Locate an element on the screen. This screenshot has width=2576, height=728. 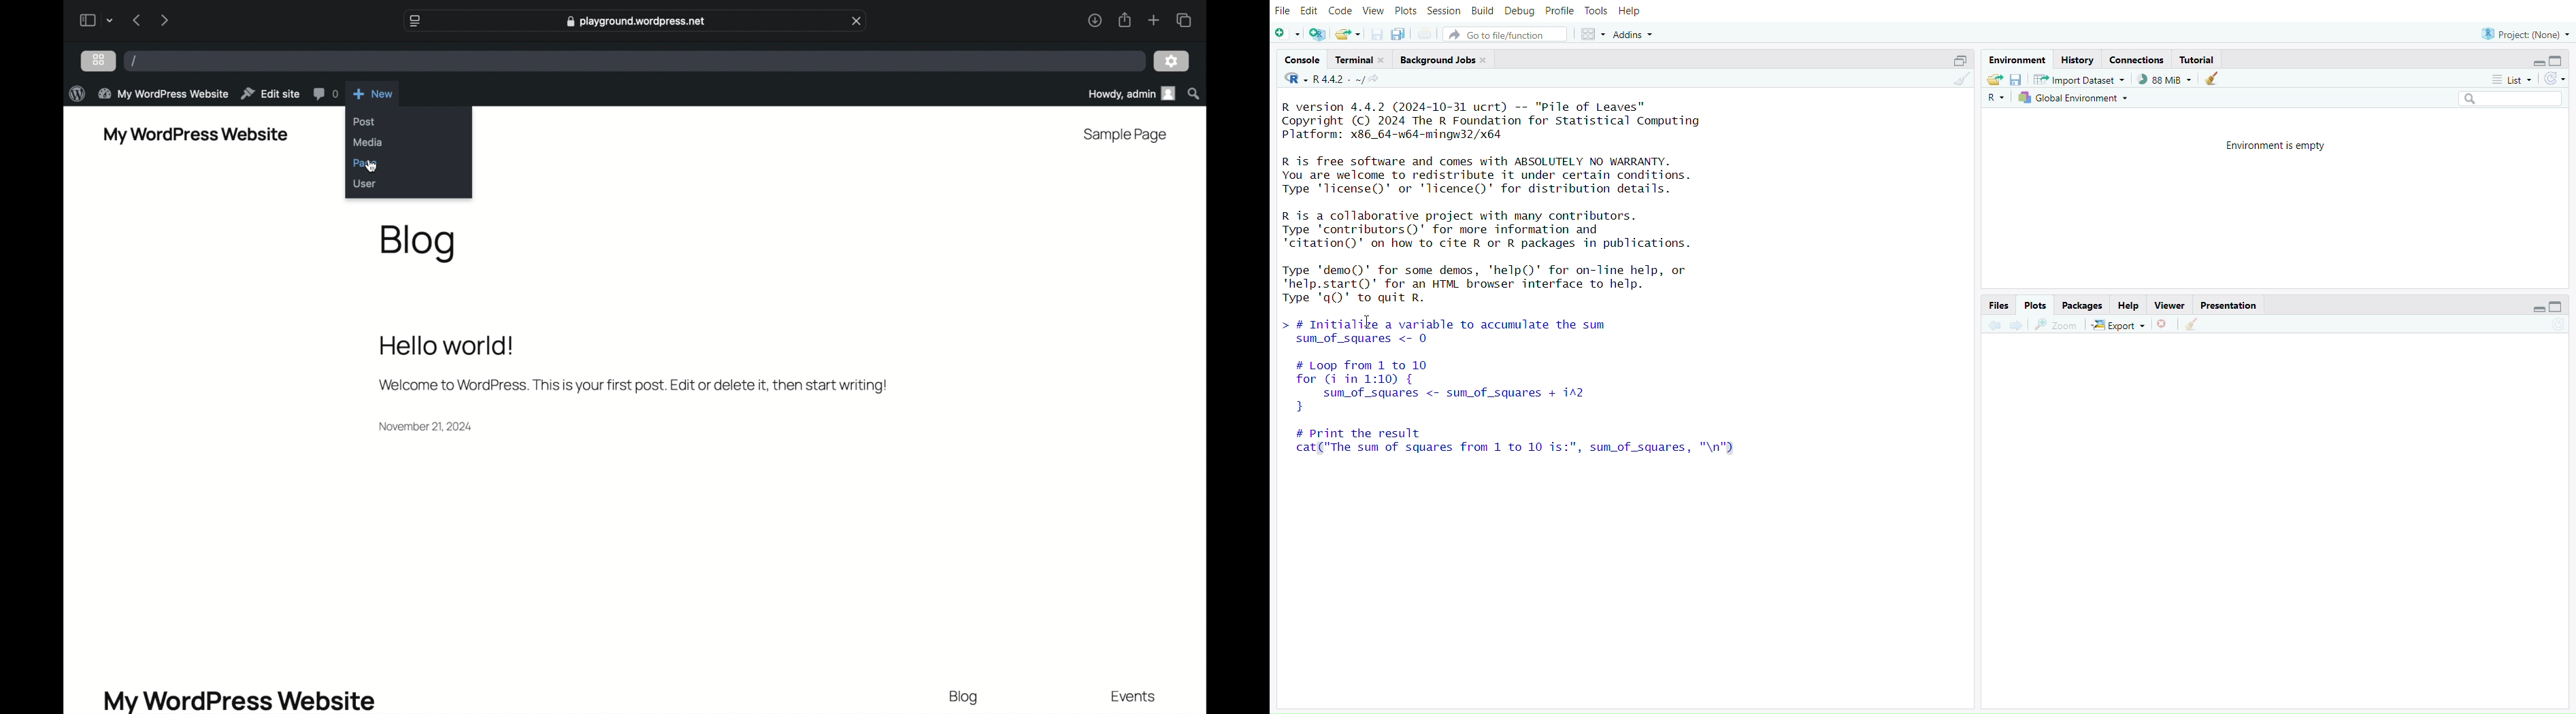
clear console is located at coordinates (1957, 80).